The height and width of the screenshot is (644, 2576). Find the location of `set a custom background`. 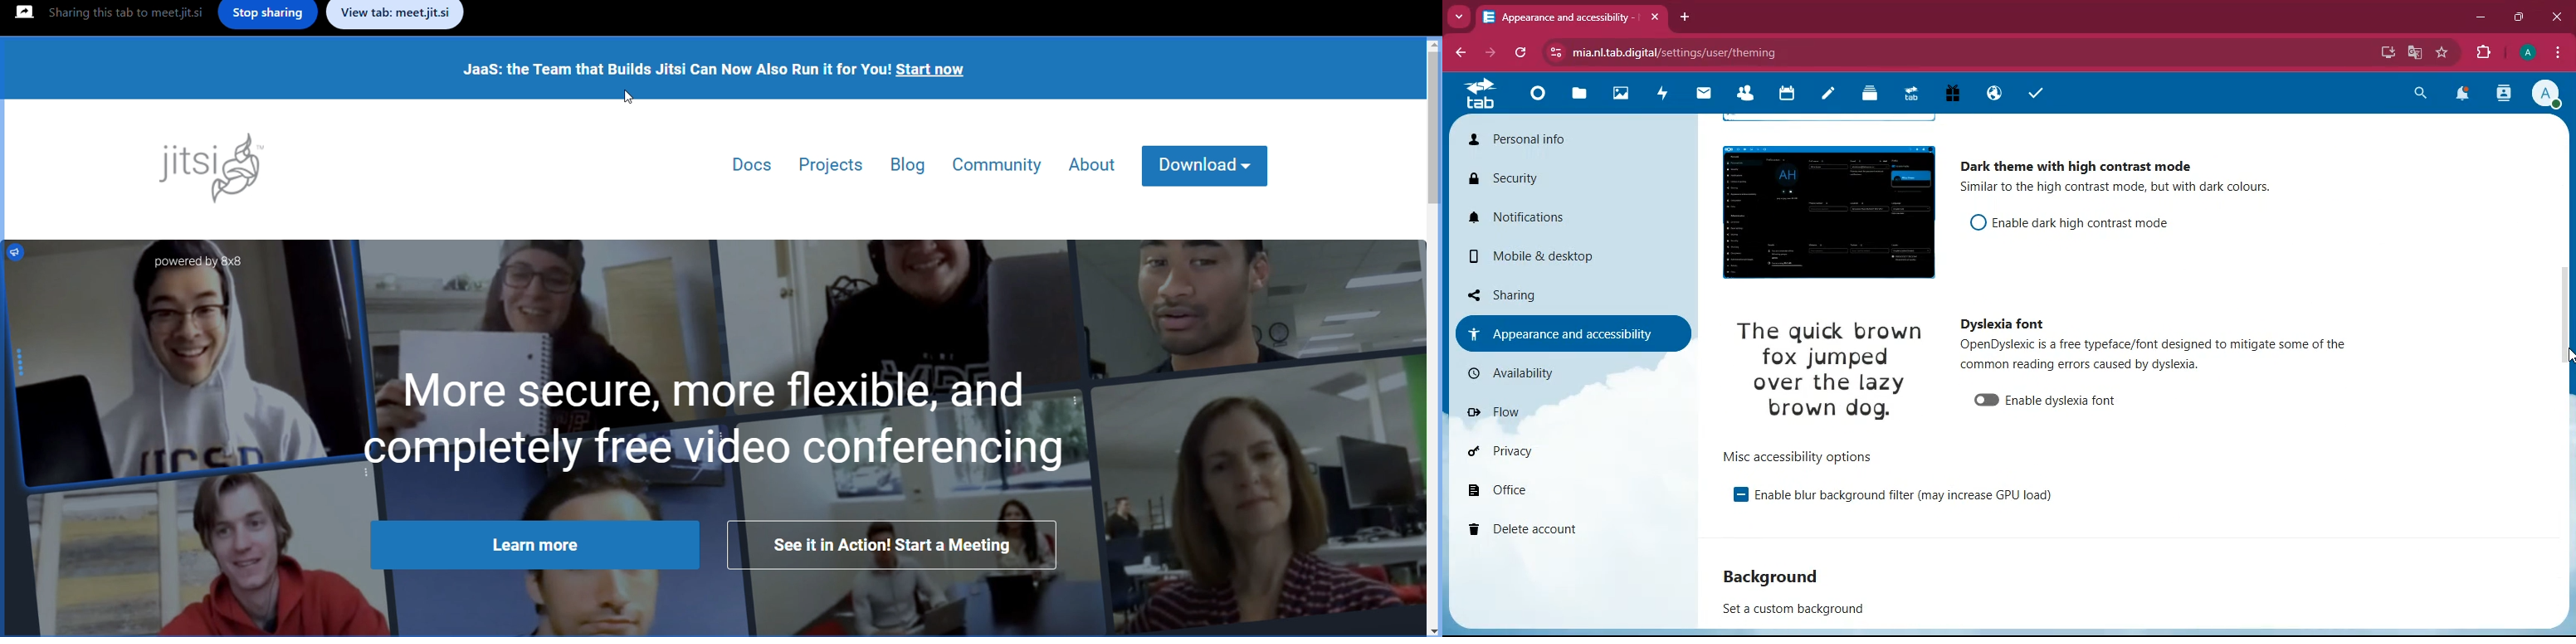

set a custom background is located at coordinates (1797, 611).